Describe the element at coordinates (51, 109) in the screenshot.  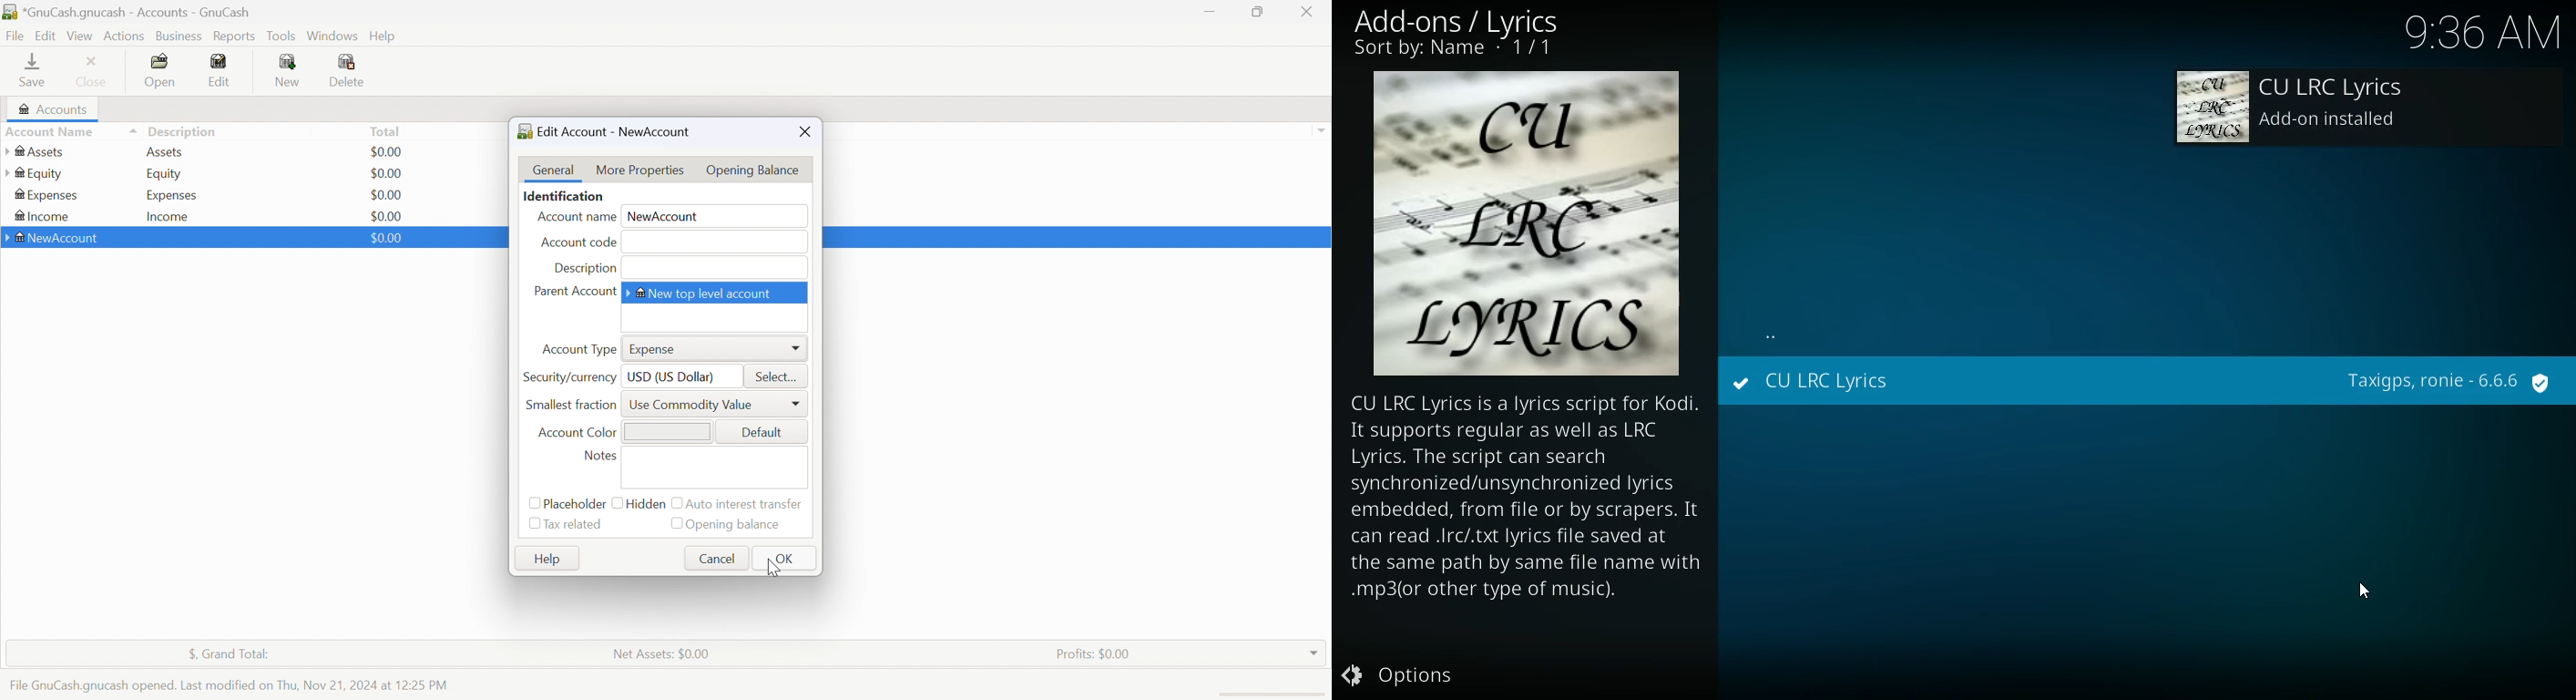
I see `Accounts` at that location.